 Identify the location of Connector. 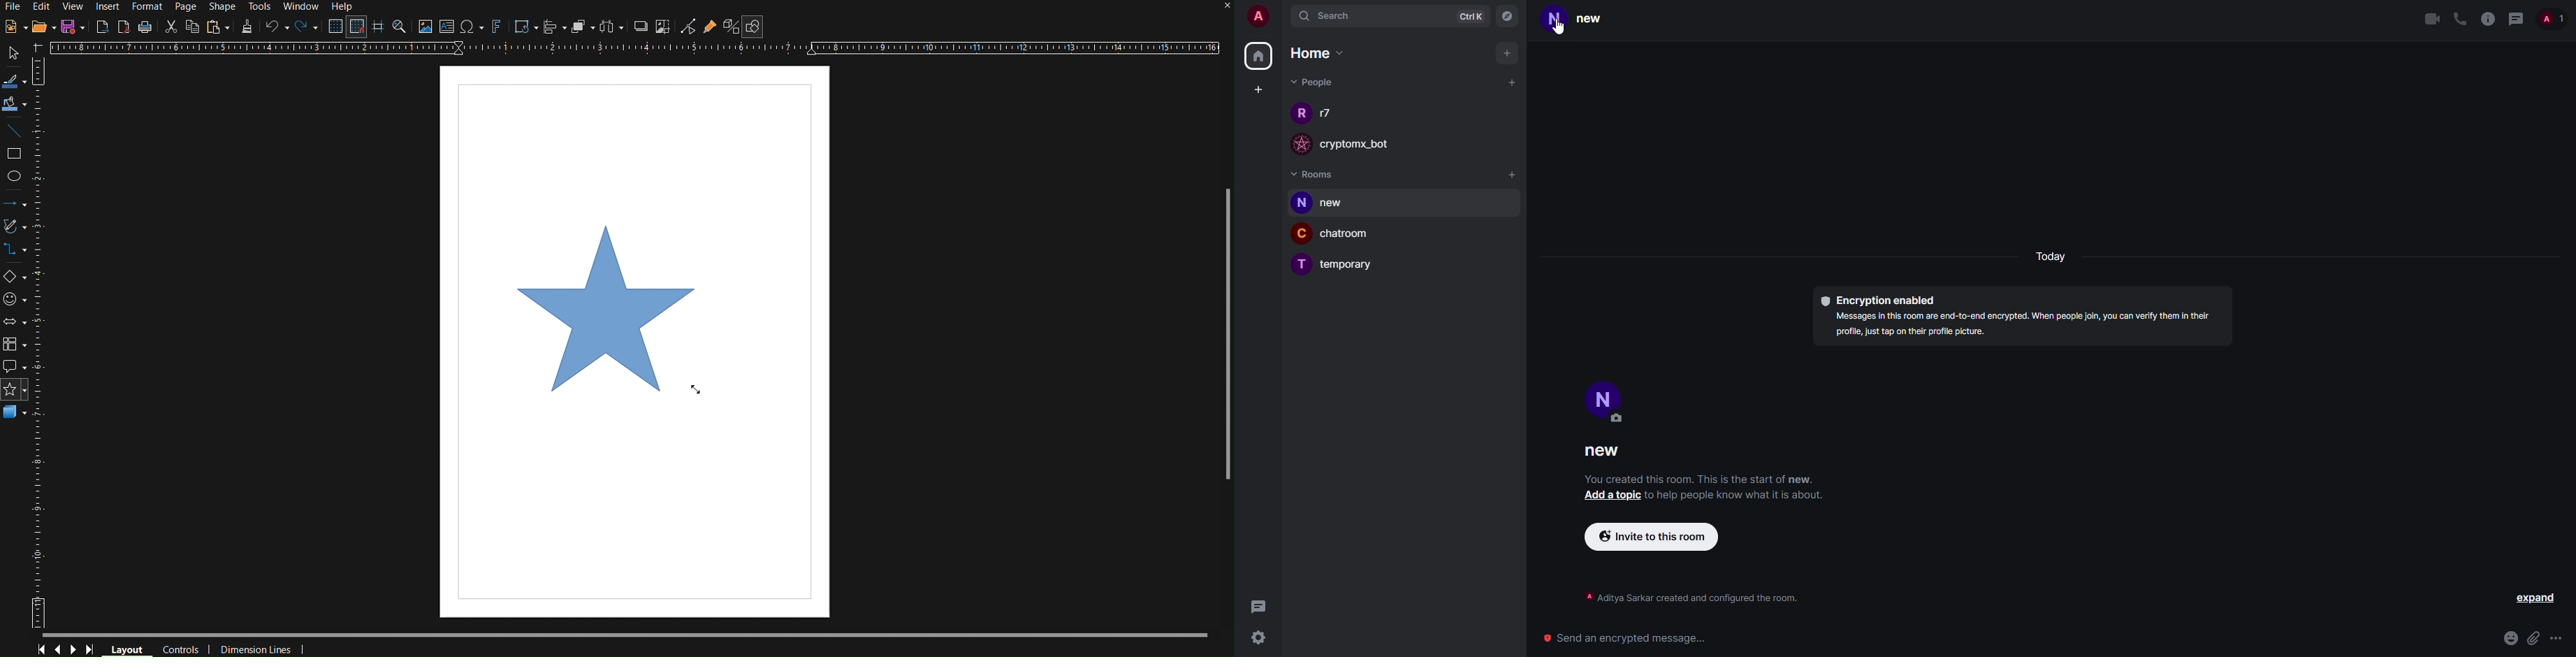
(16, 254).